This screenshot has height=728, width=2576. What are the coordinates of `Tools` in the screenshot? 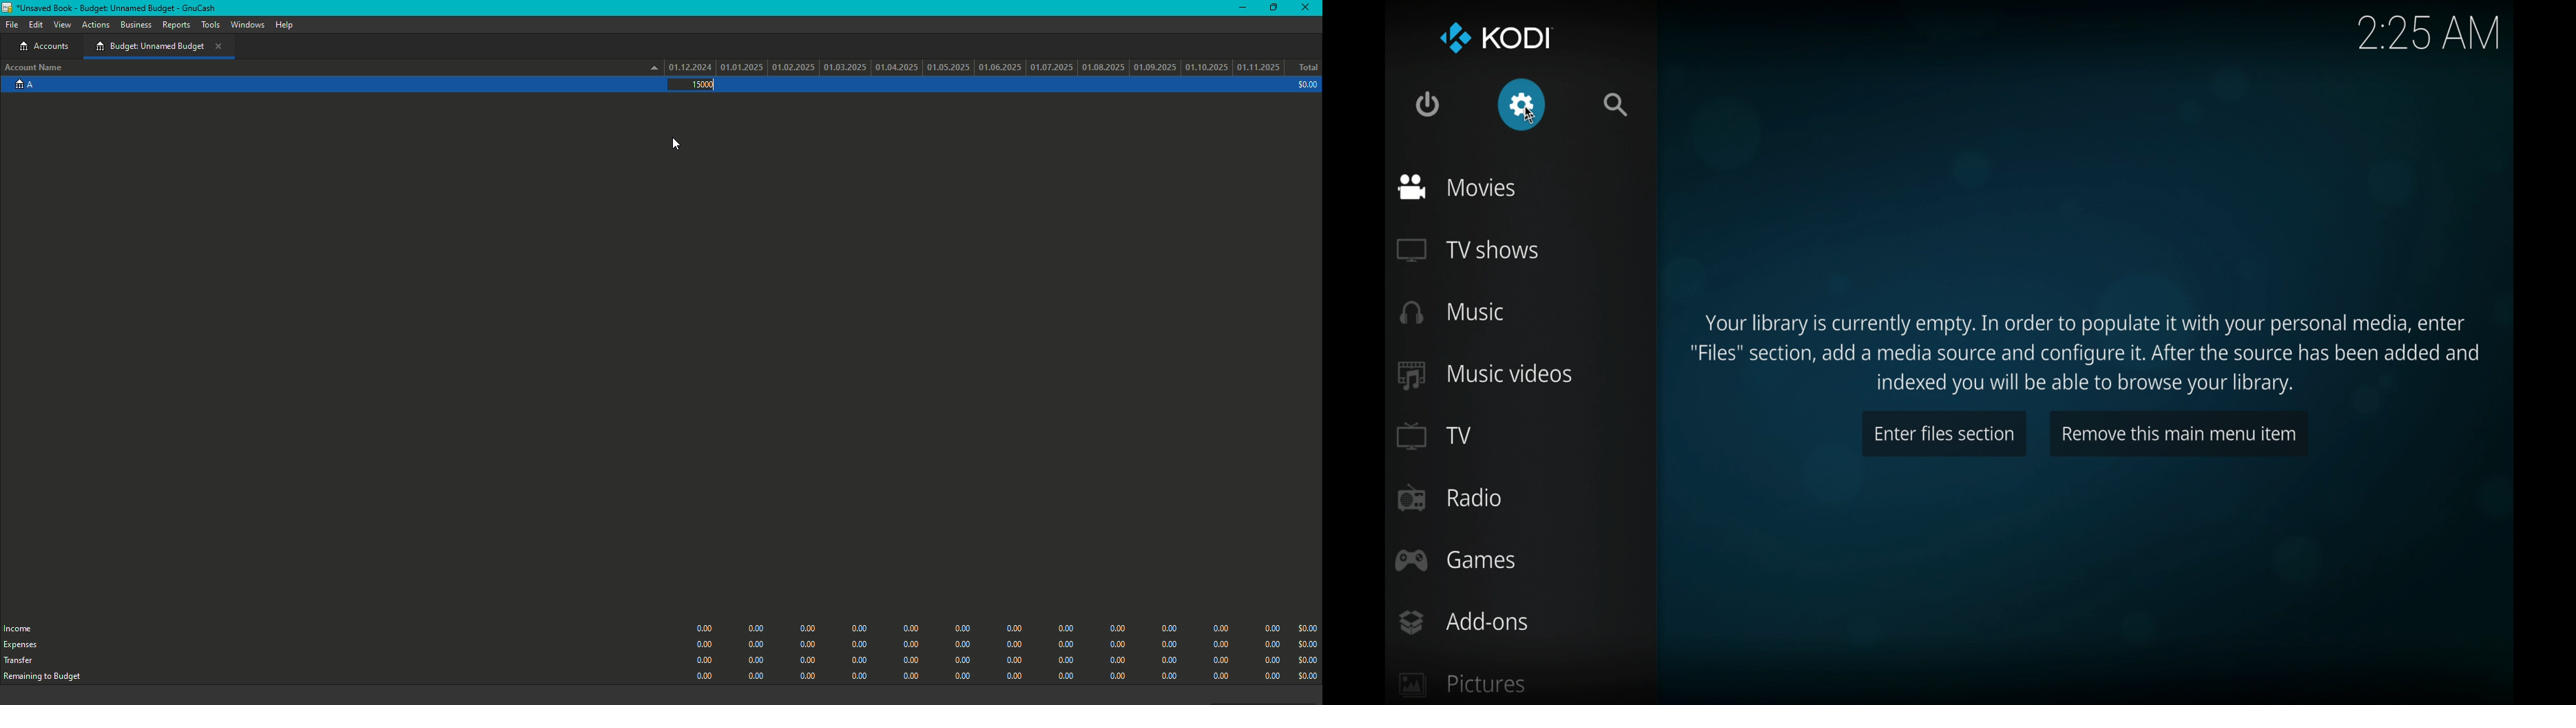 It's located at (210, 25).